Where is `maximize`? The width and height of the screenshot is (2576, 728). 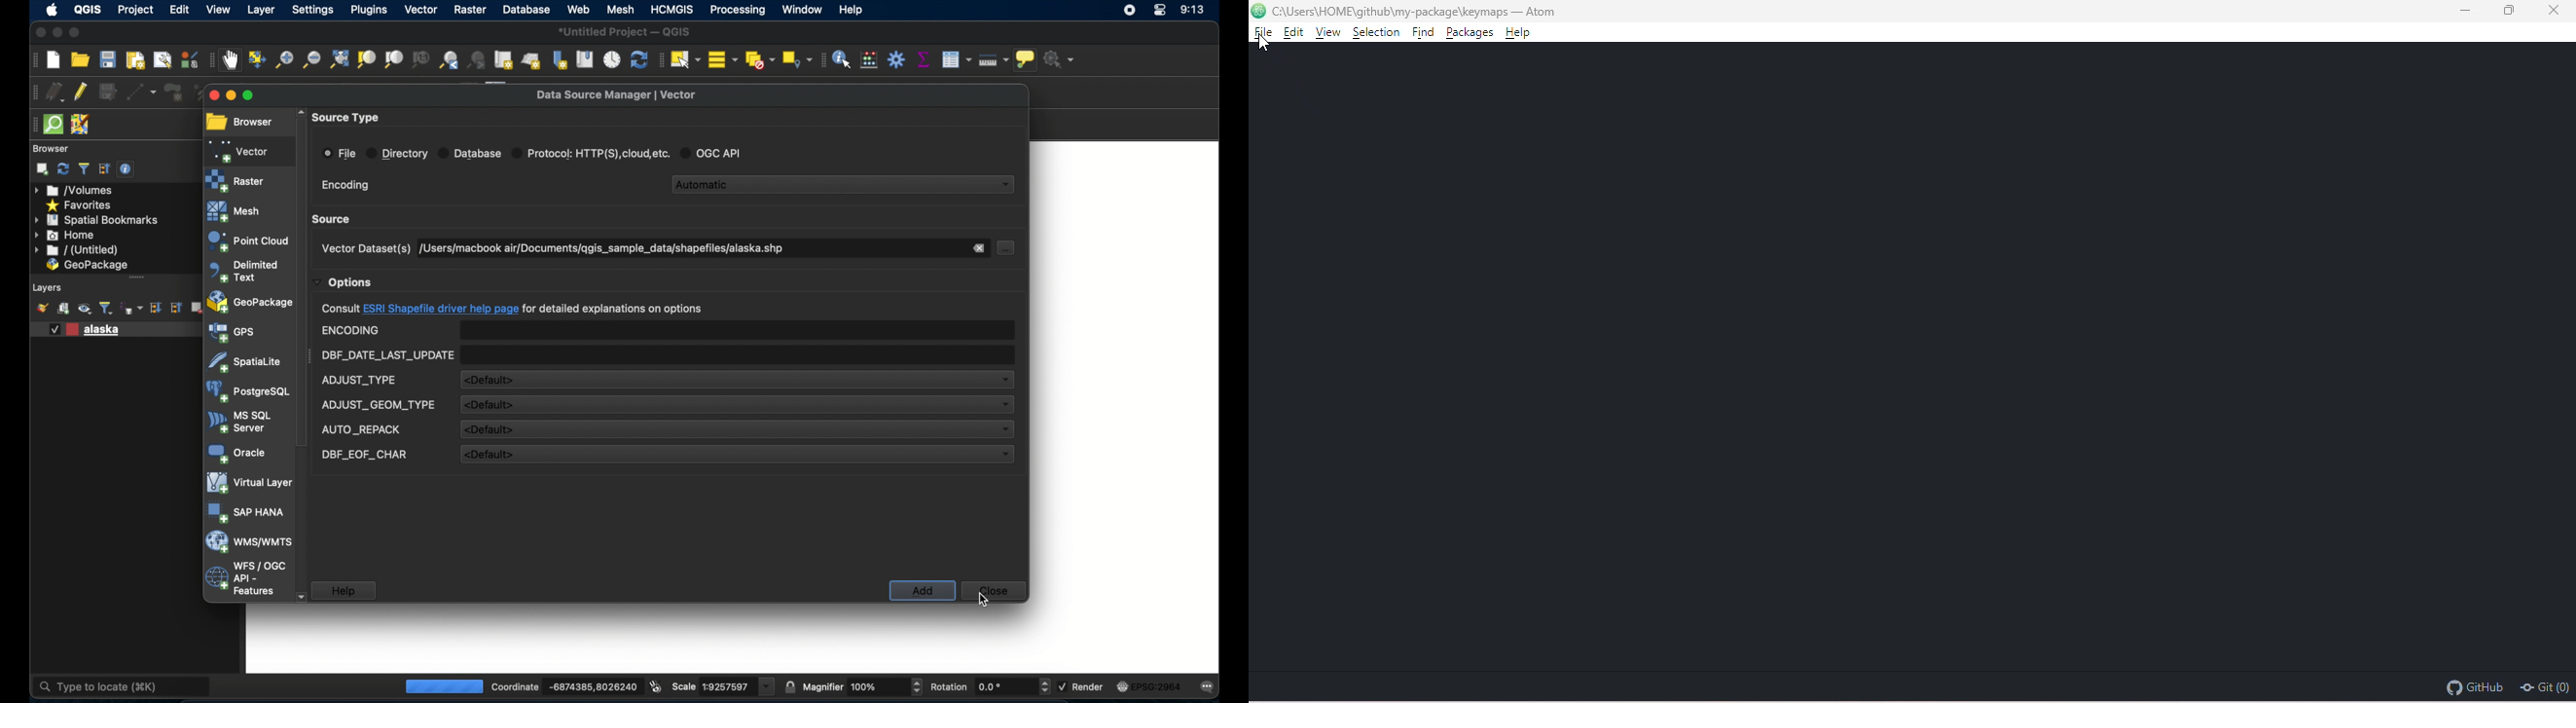 maximize is located at coordinates (2513, 14).